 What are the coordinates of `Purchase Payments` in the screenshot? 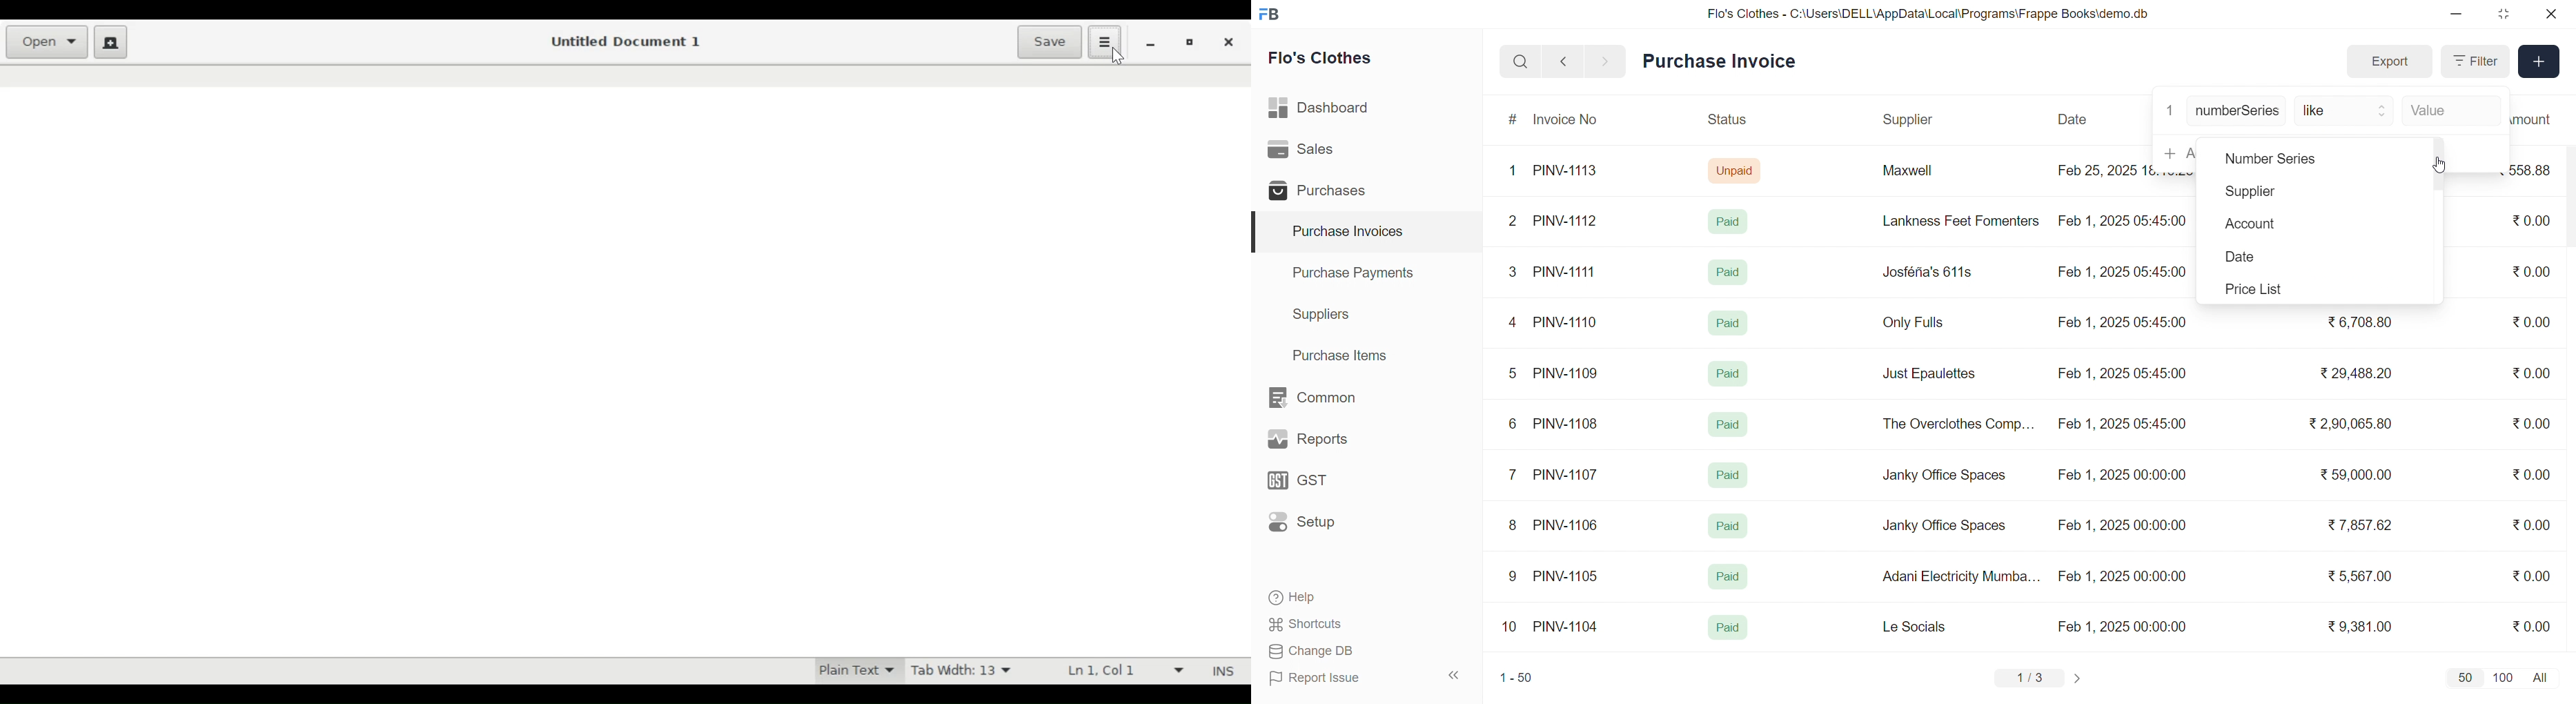 It's located at (1357, 272).